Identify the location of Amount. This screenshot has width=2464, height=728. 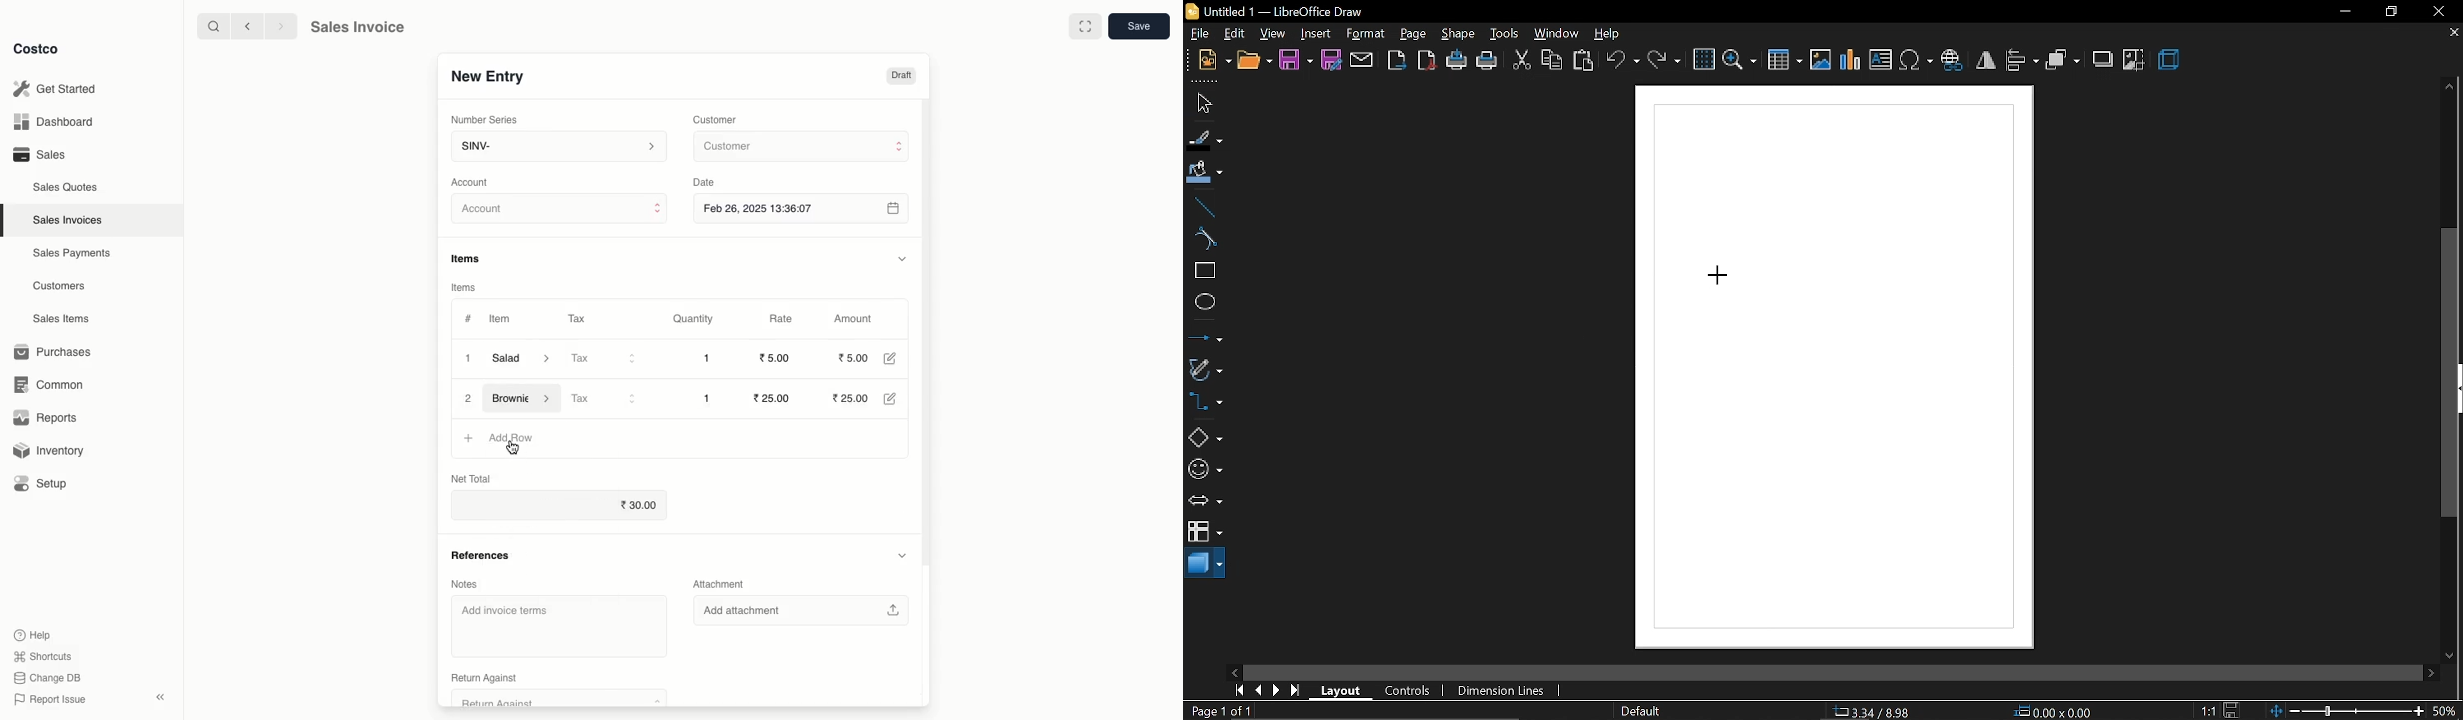
(858, 319).